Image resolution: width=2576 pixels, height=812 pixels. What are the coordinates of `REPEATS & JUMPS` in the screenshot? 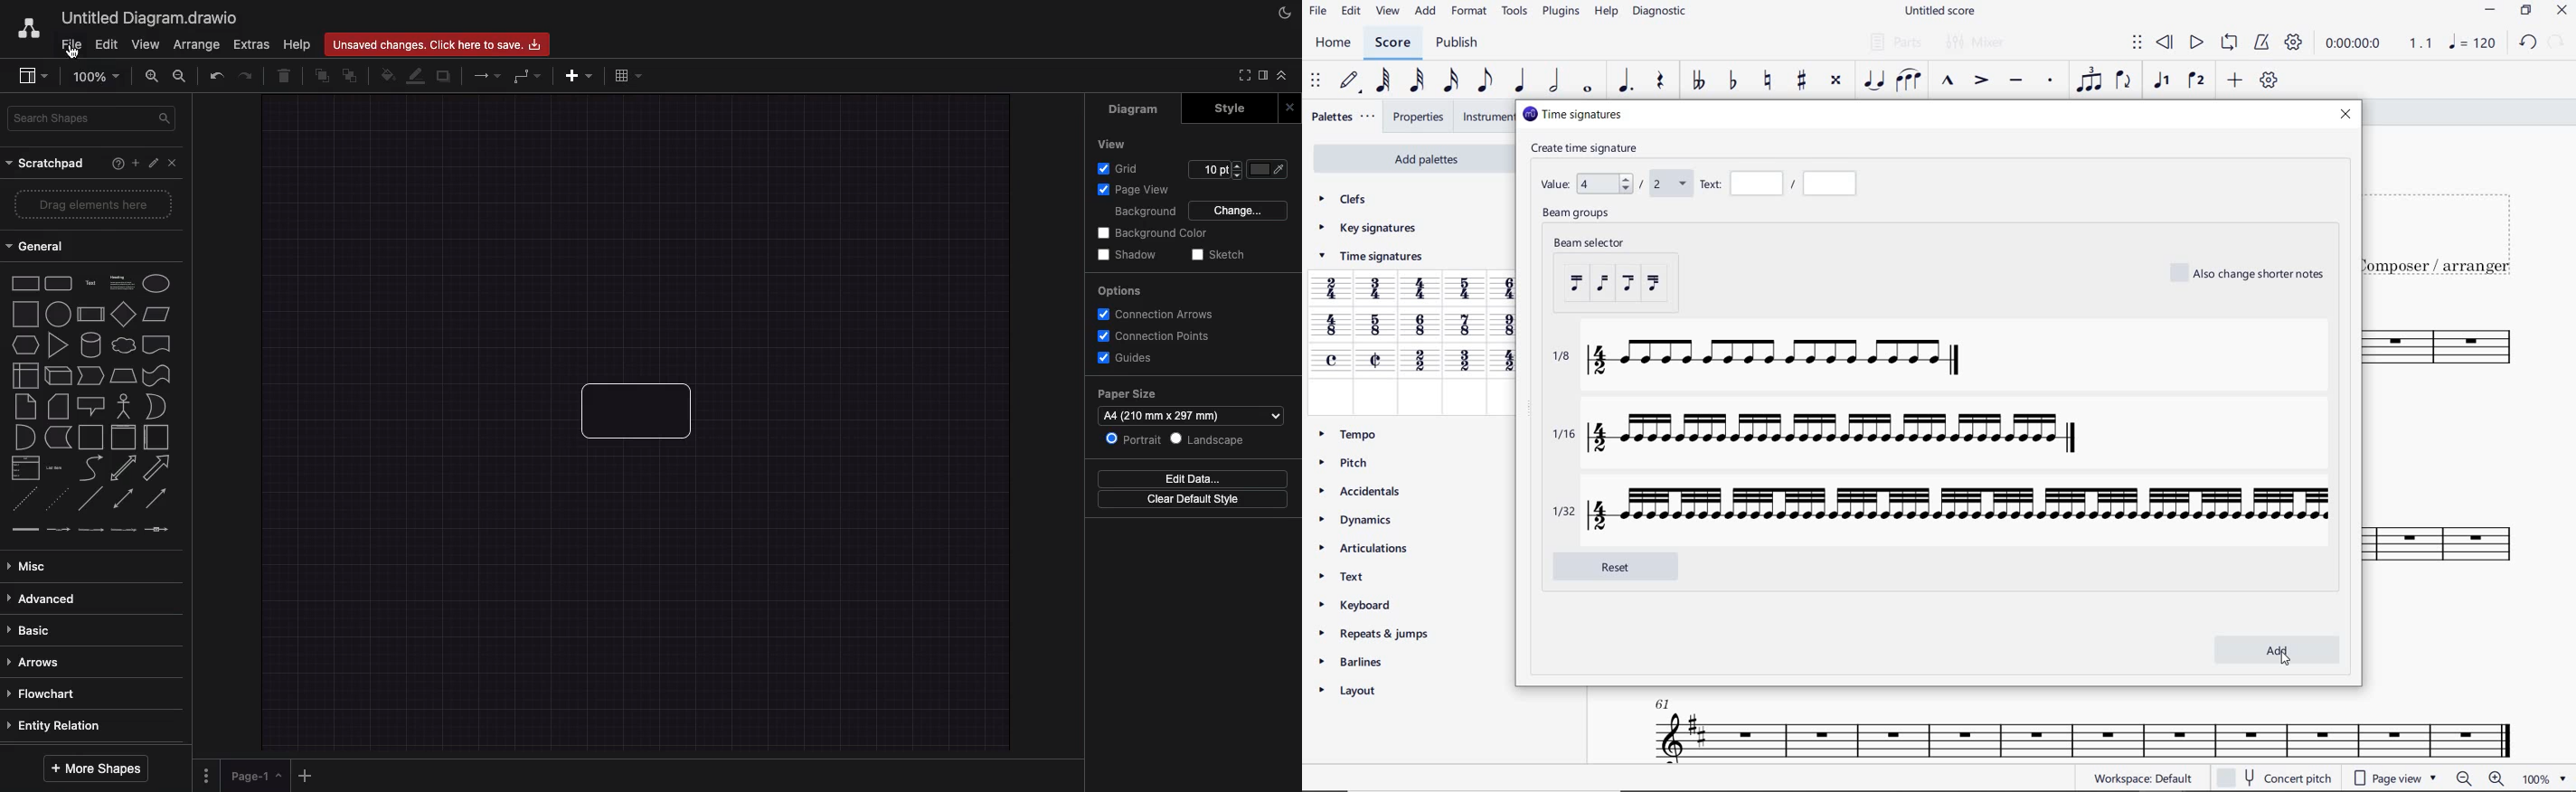 It's located at (1381, 633).